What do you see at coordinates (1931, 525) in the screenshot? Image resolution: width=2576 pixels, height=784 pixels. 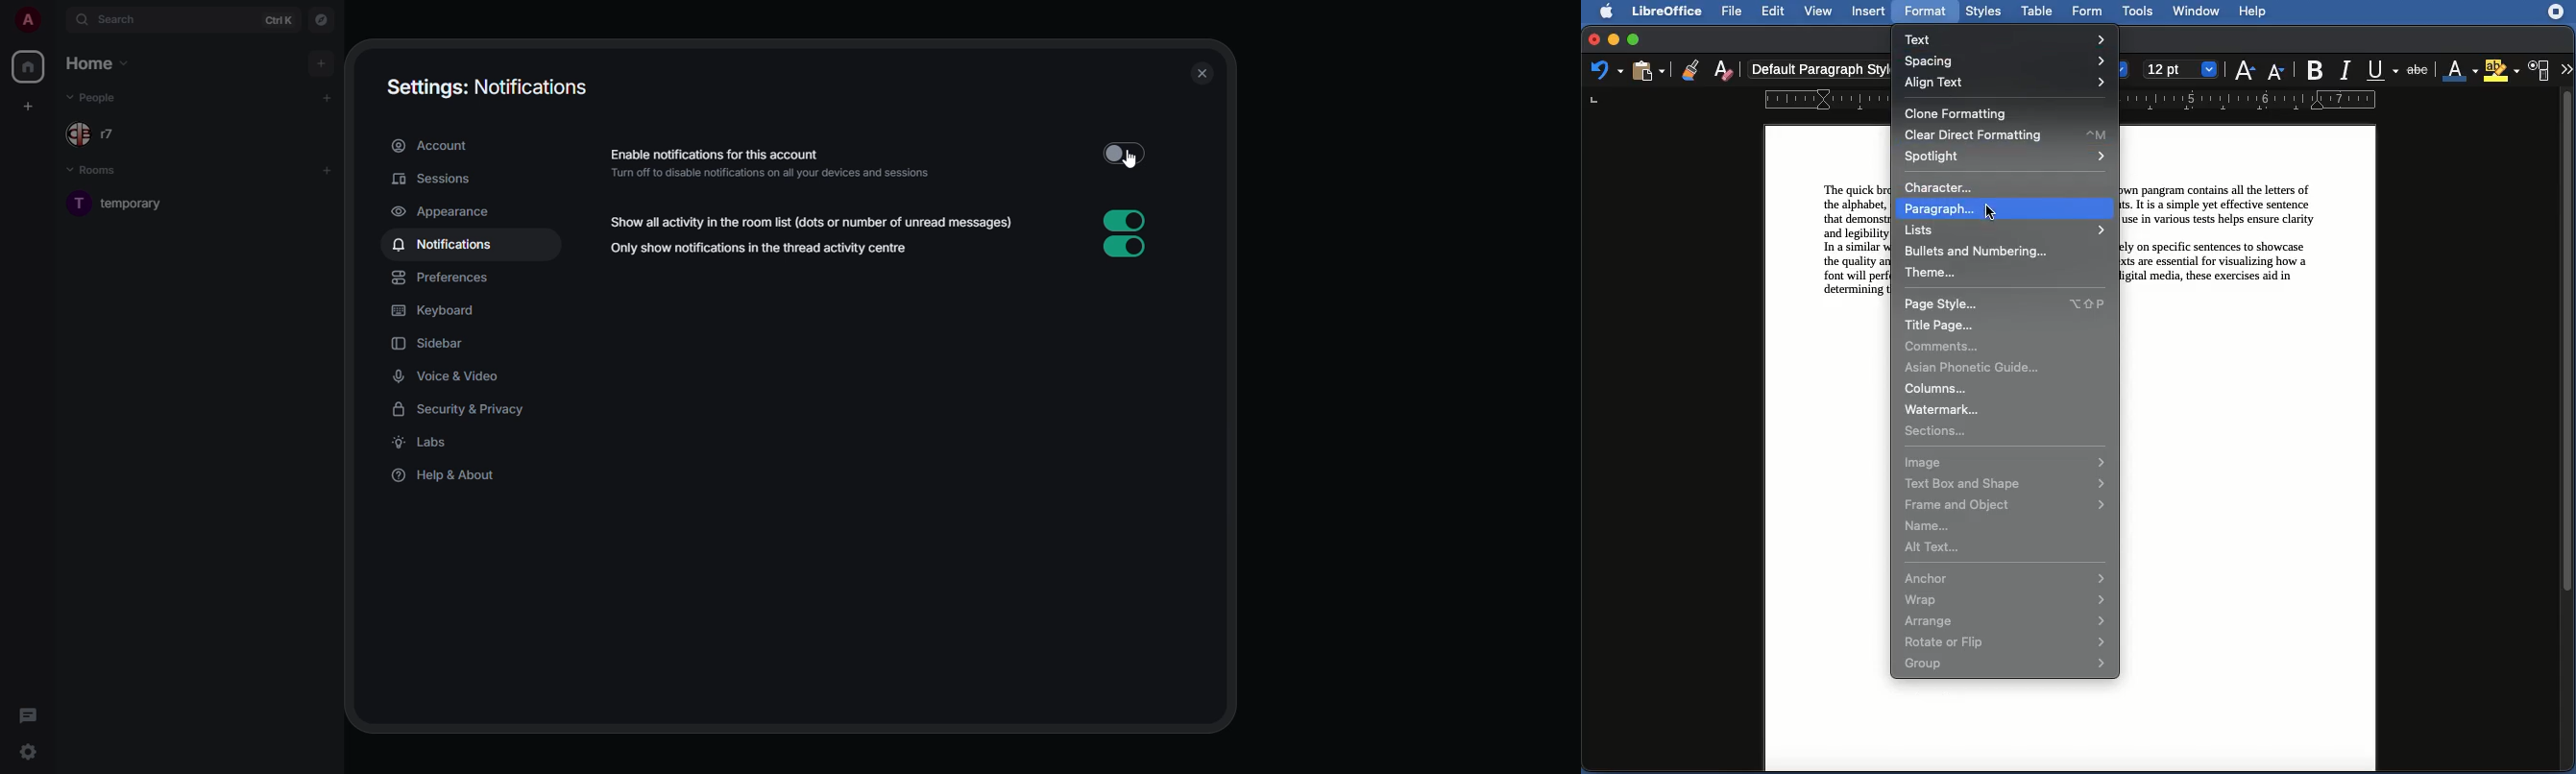 I see `Name` at bounding box center [1931, 525].